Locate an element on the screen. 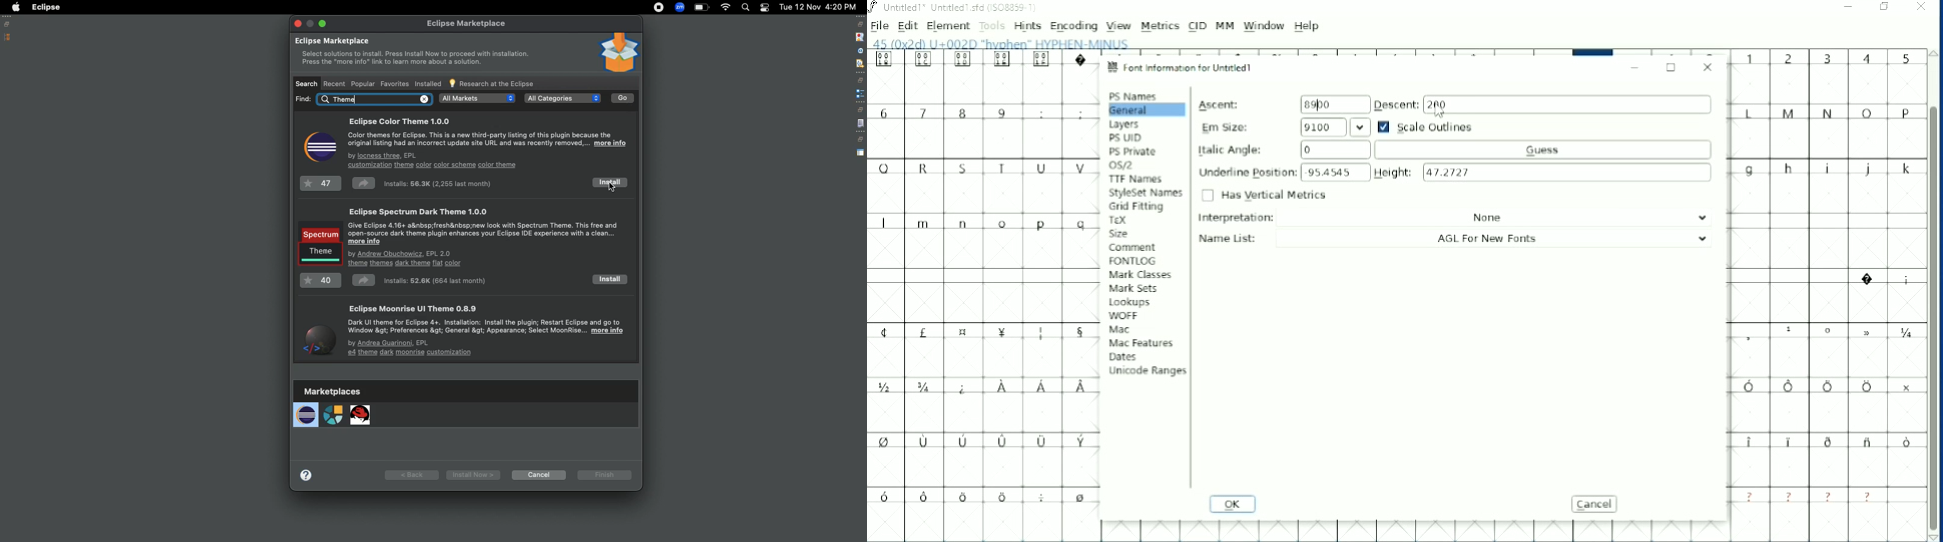 This screenshot has width=1960, height=560. Vertical scrollbar is located at coordinates (1932, 321).